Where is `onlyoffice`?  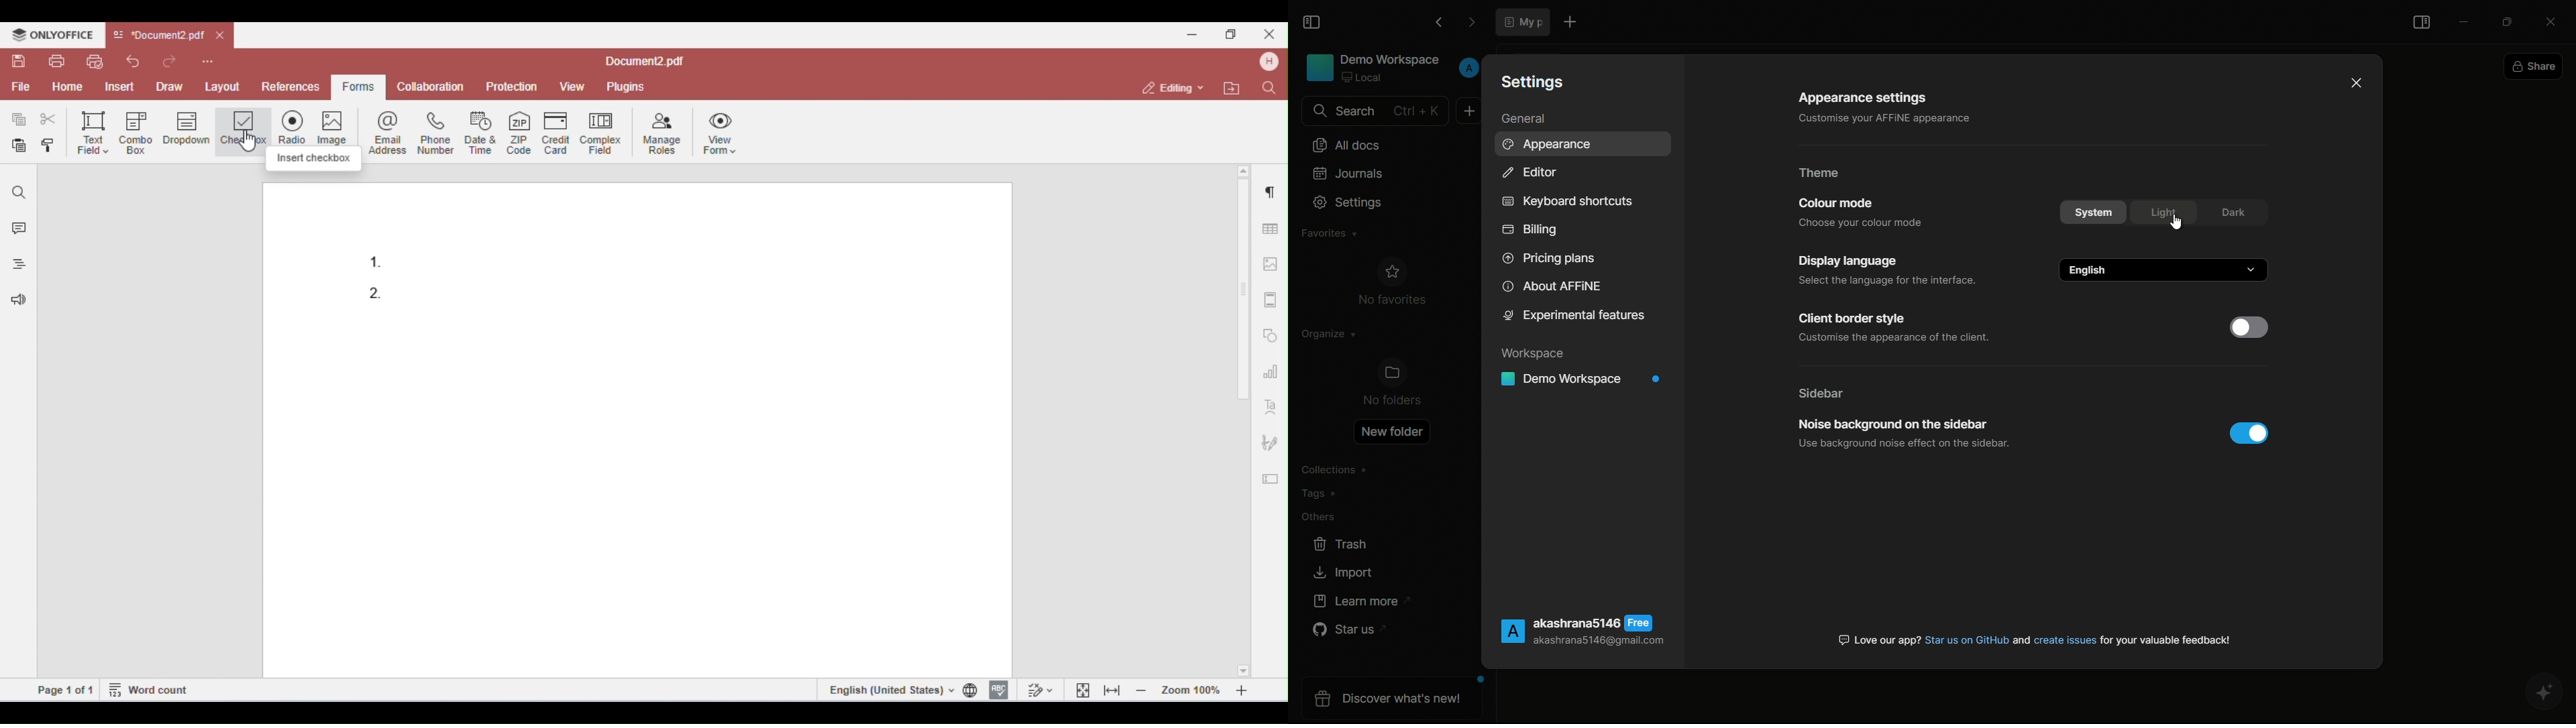 onlyoffice is located at coordinates (52, 35).